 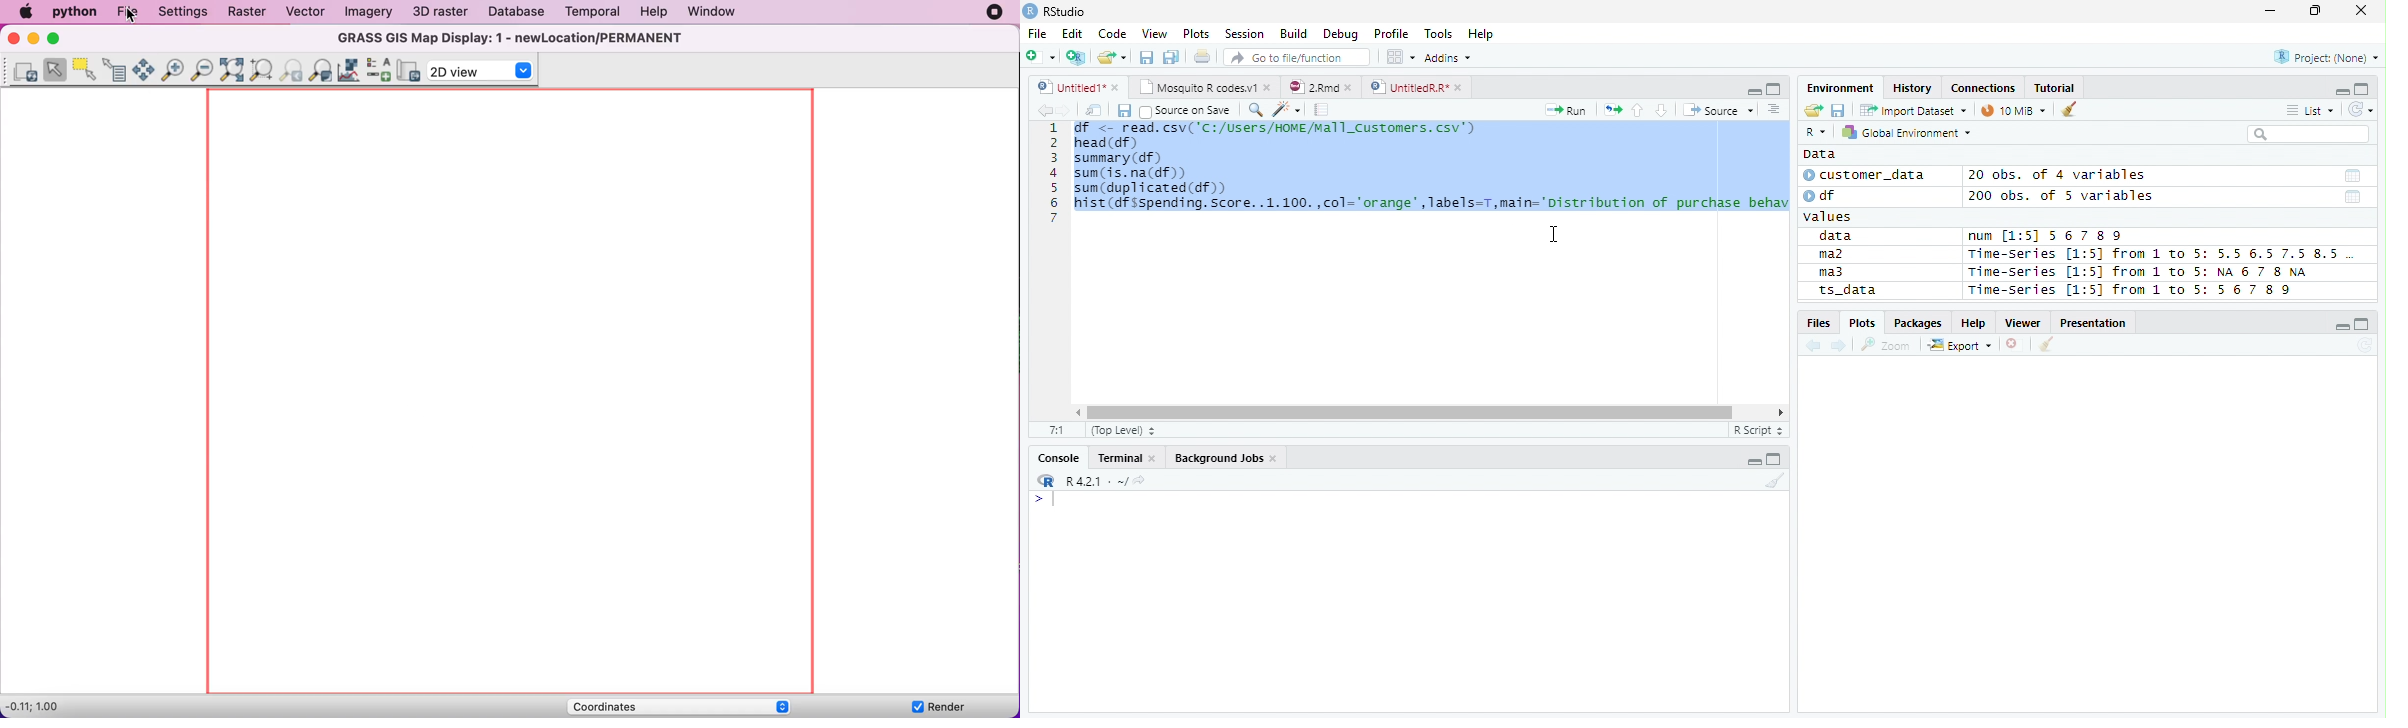 What do you see at coordinates (1053, 172) in the screenshot?
I see `Row Number` at bounding box center [1053, 172].